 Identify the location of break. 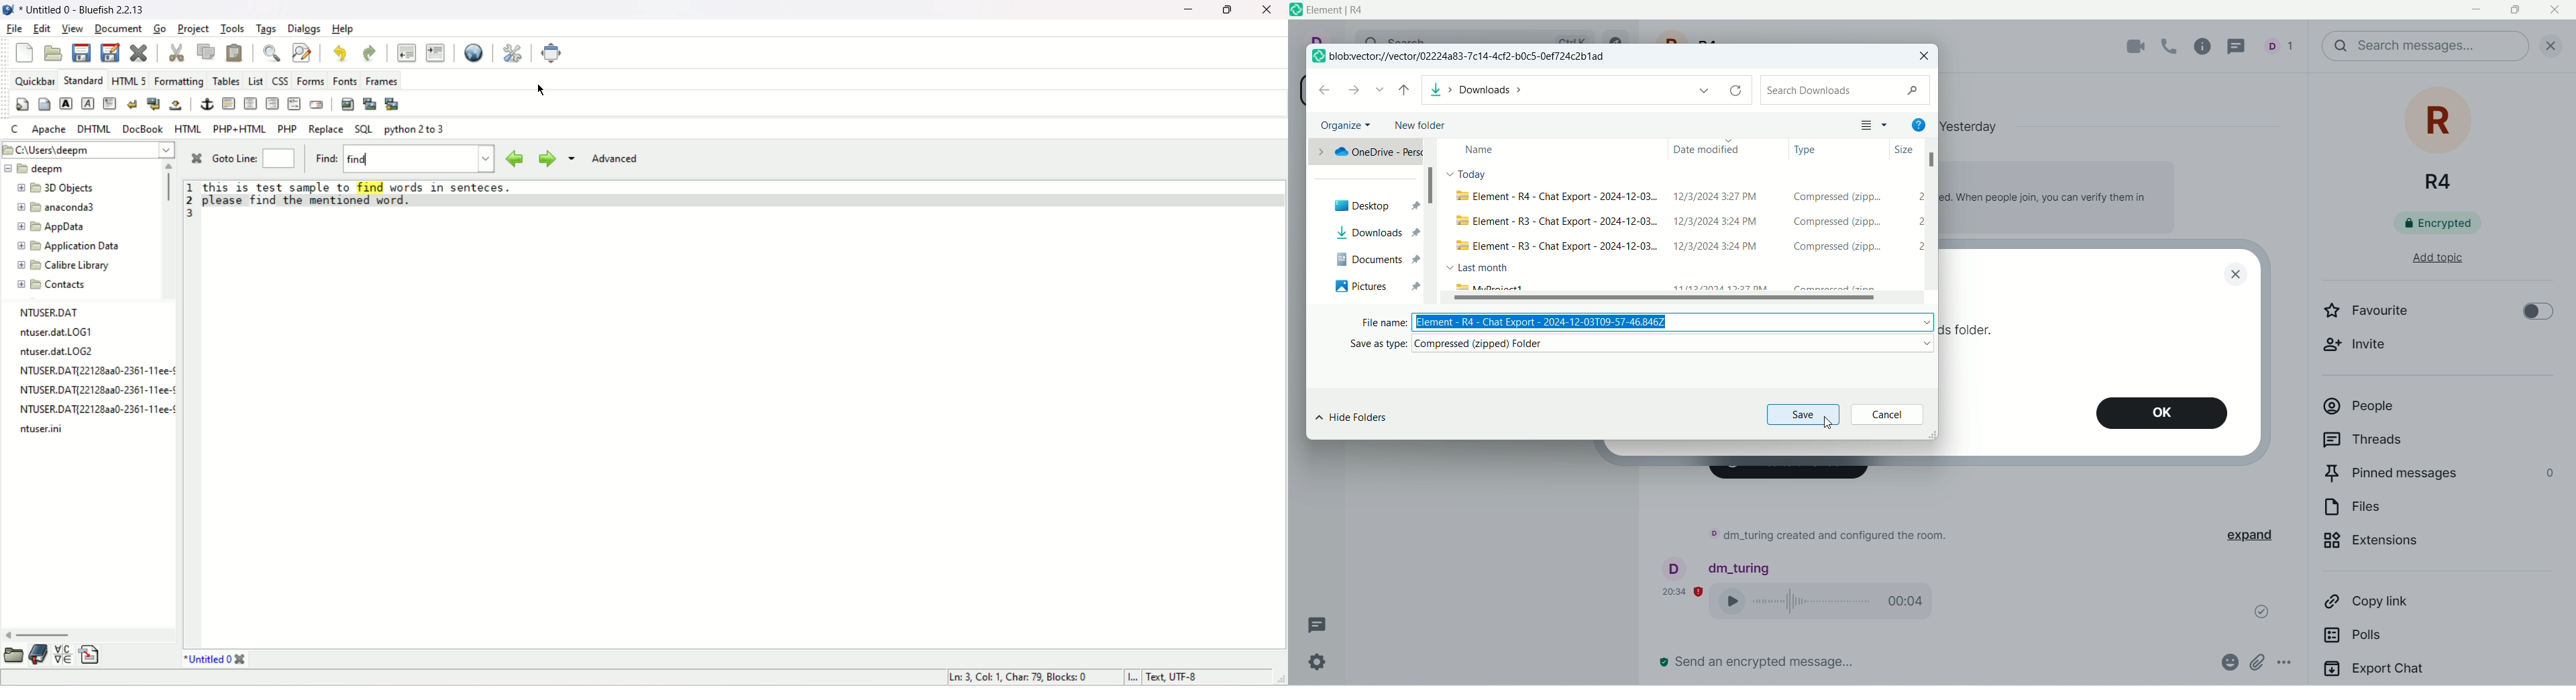
(132, 104).